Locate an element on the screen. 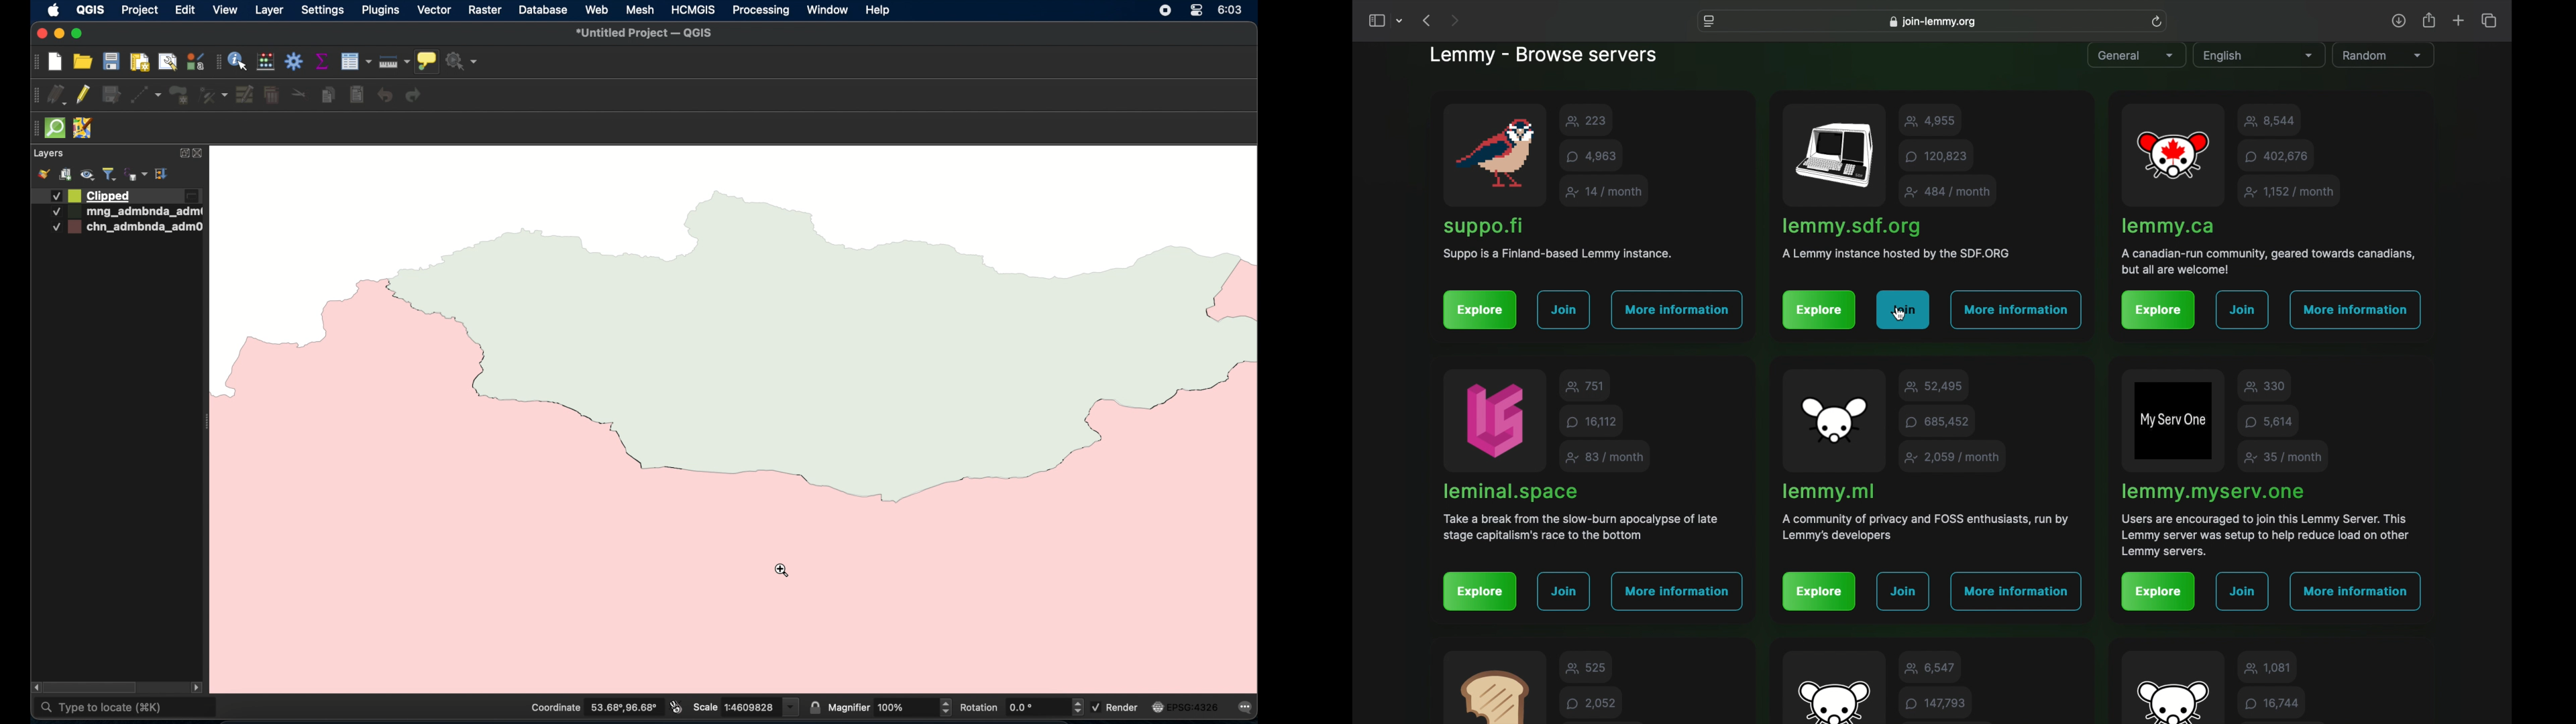 Image resolution: width=2576 pixels, height=728 pixels. maximize is located at coordinates (76, 34).